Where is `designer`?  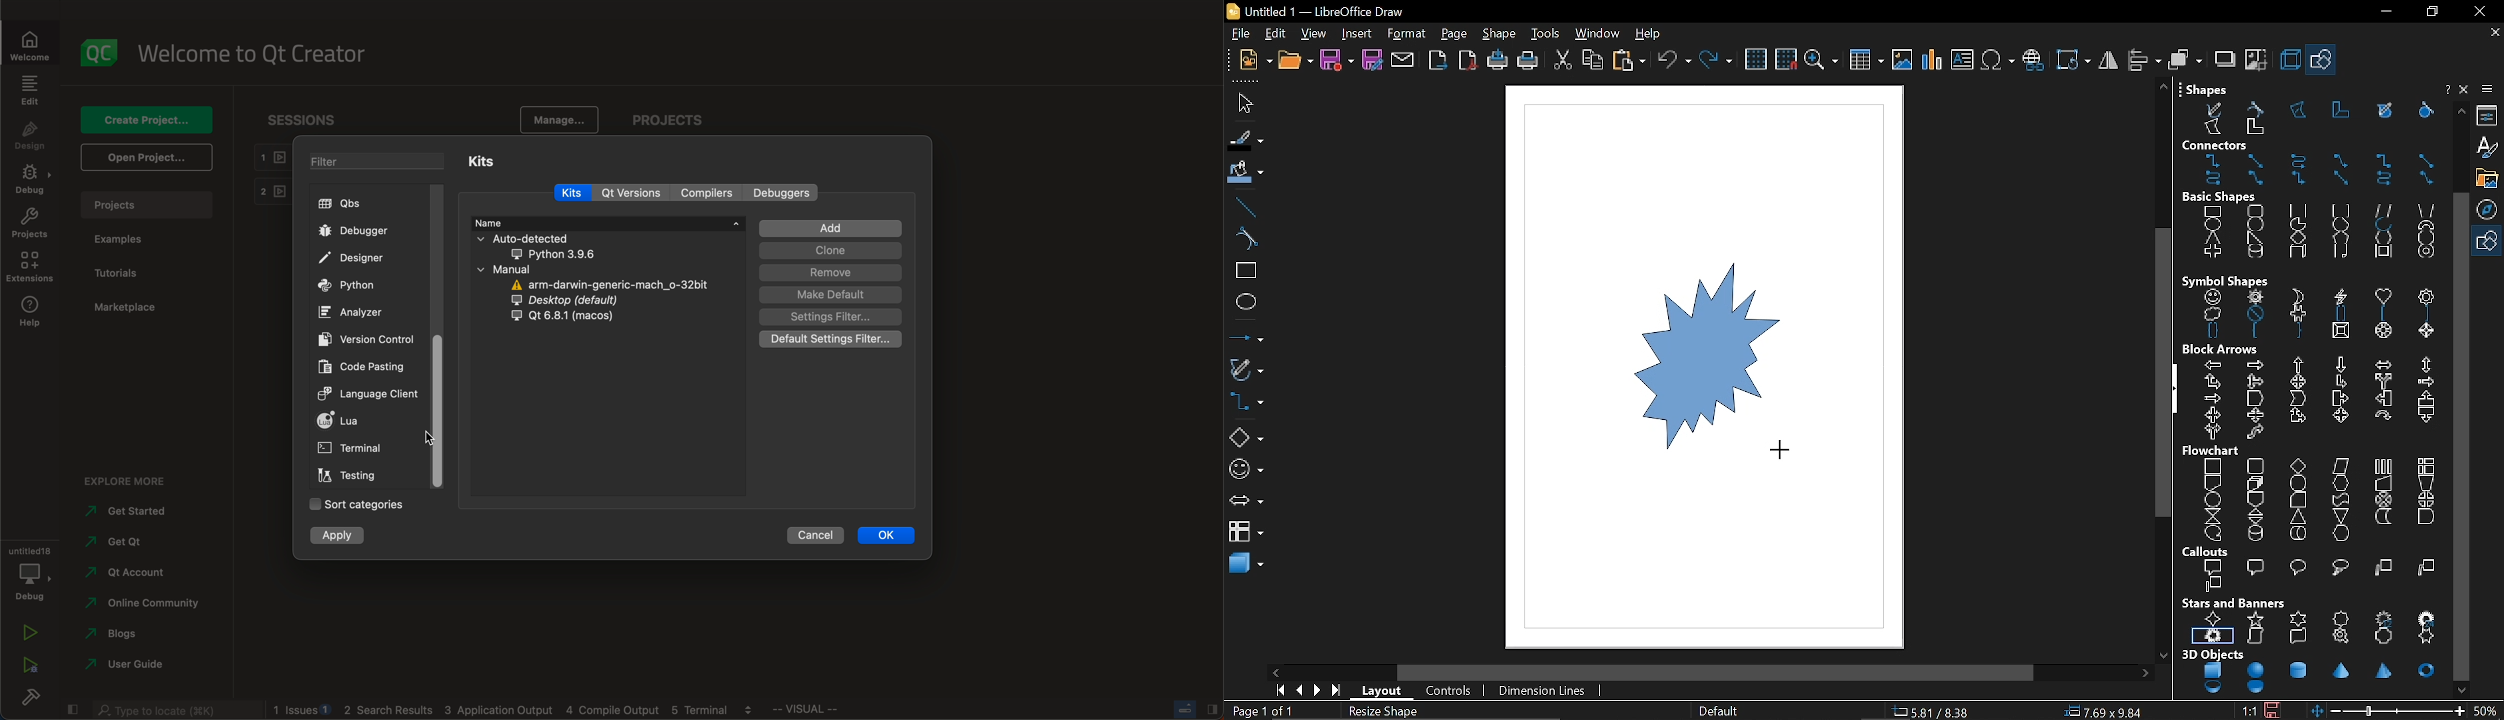
designer is located at coordinates (360, 258).